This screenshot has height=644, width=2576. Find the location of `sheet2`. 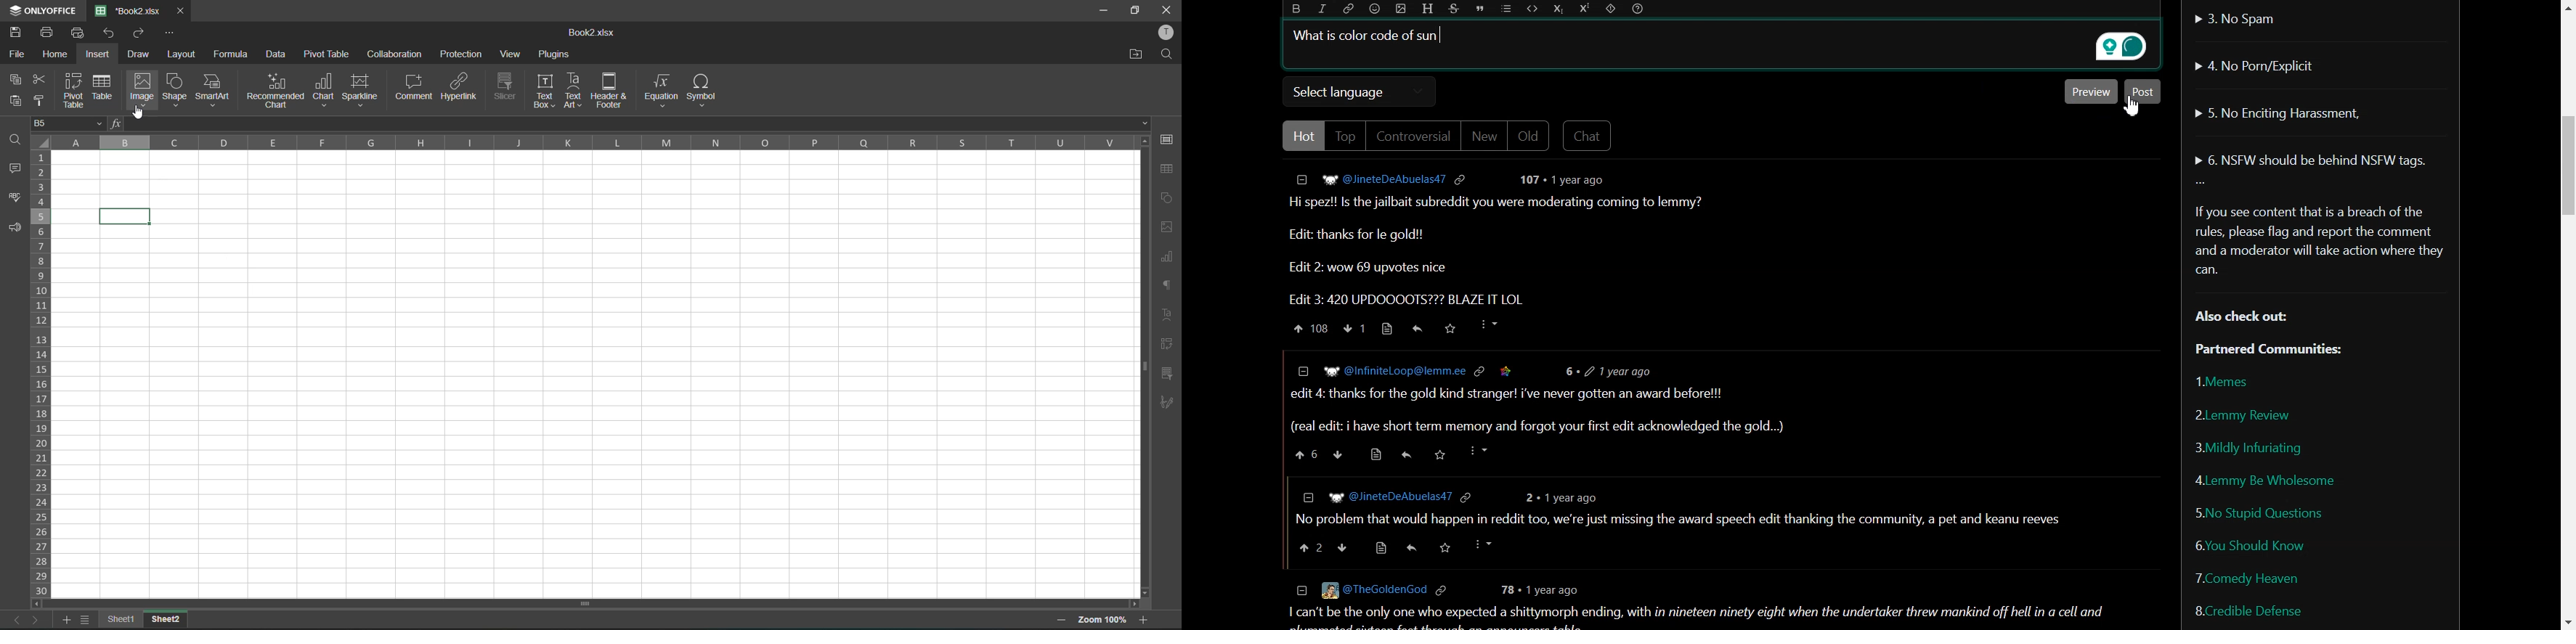

sheet2 is located at coordinates (166, 618).